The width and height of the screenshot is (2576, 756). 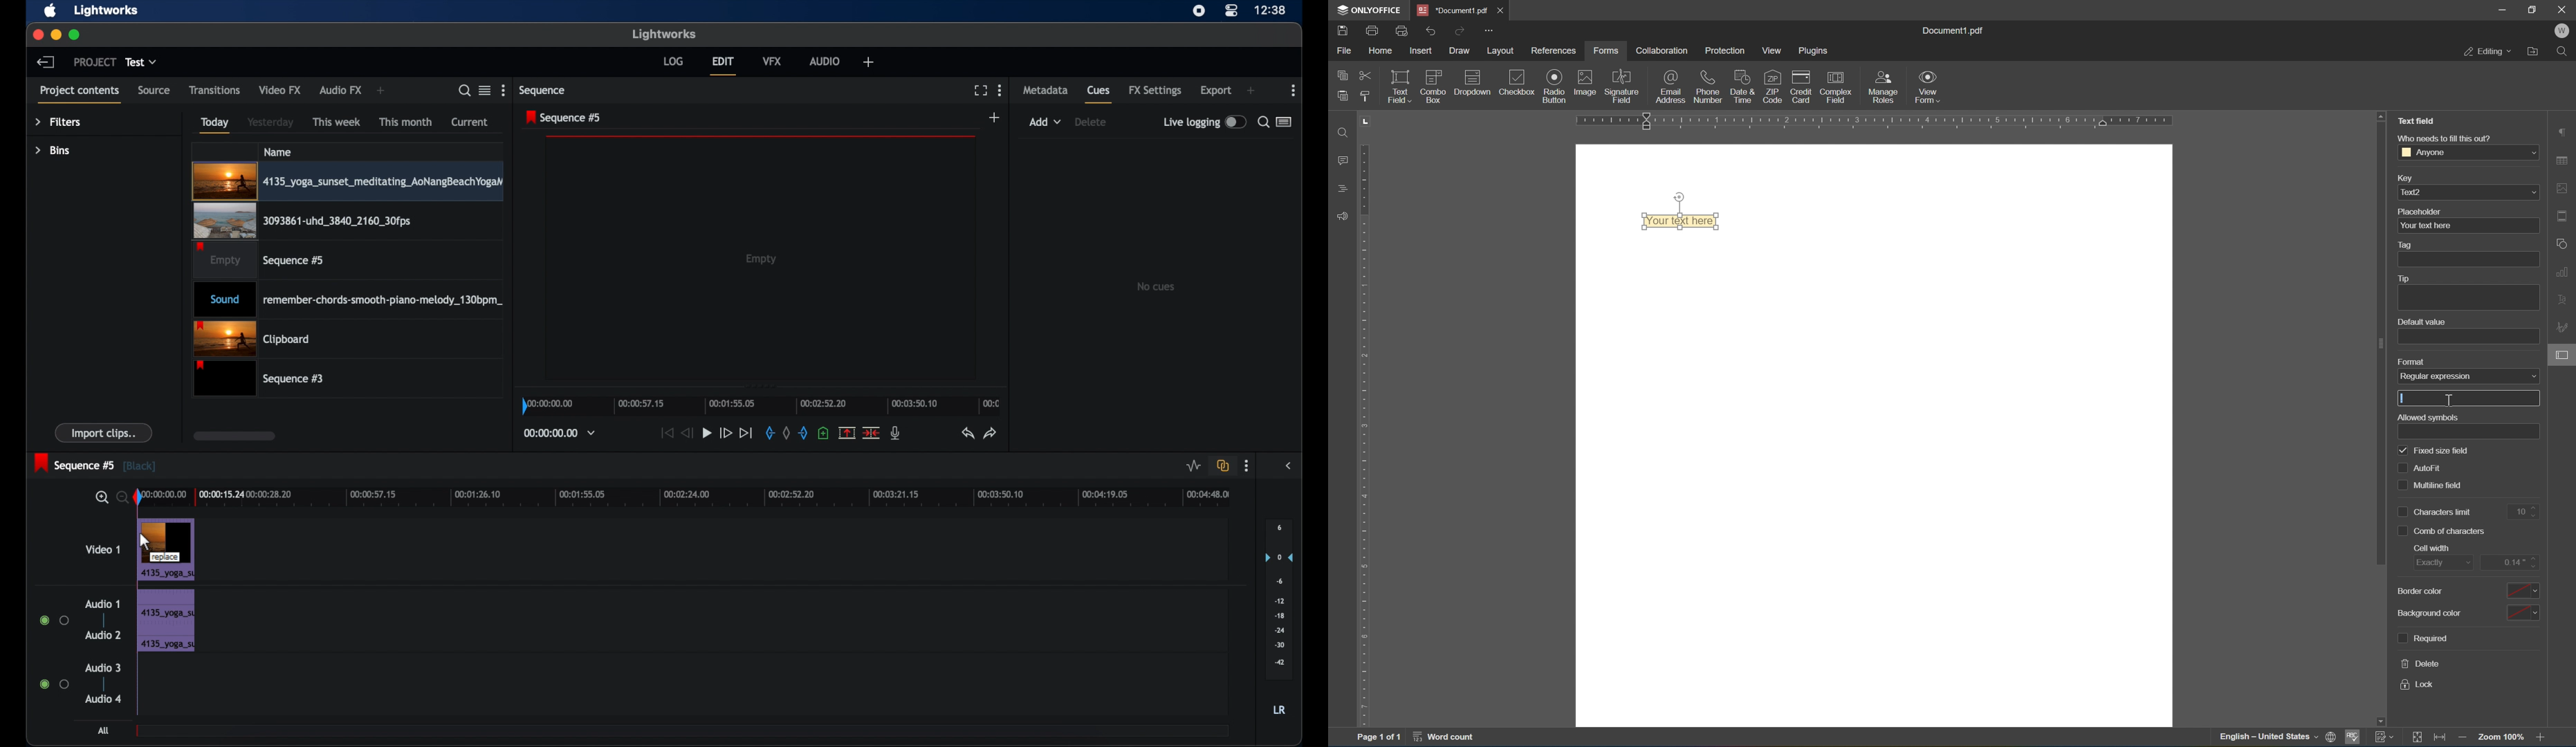 I want to click on audio output level, so click(x=1279, y=595).